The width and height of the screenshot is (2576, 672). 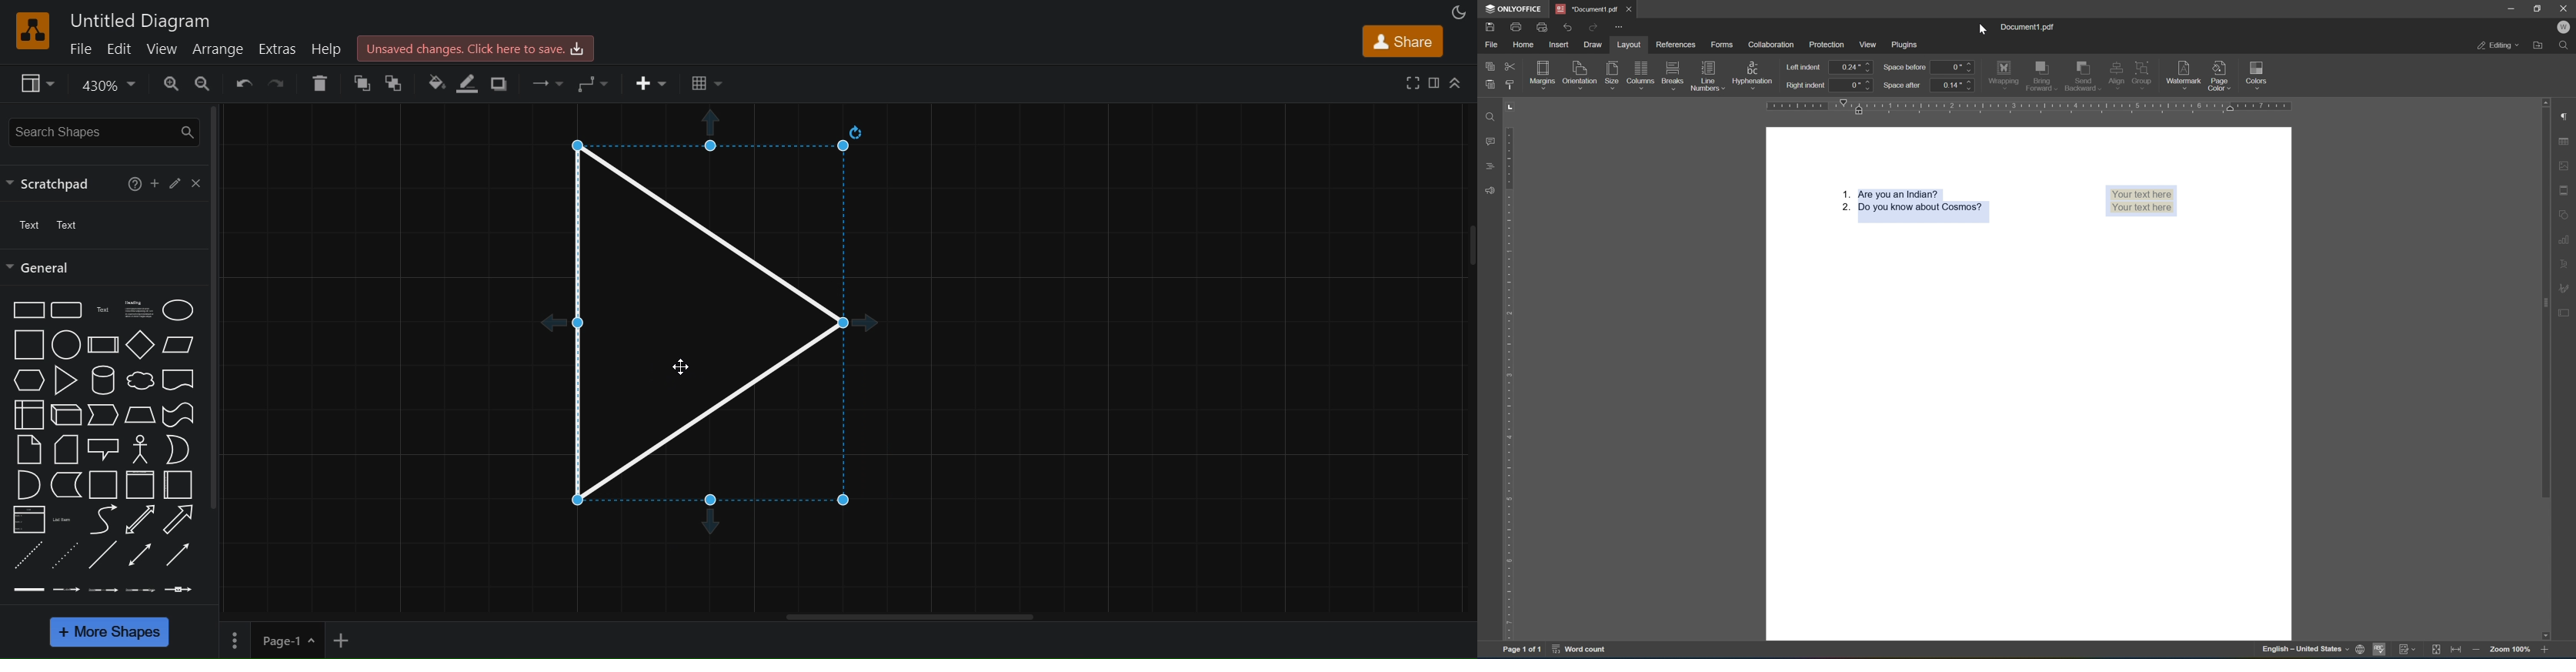 I want to click on fit to width, so click(x=2456, y=651).